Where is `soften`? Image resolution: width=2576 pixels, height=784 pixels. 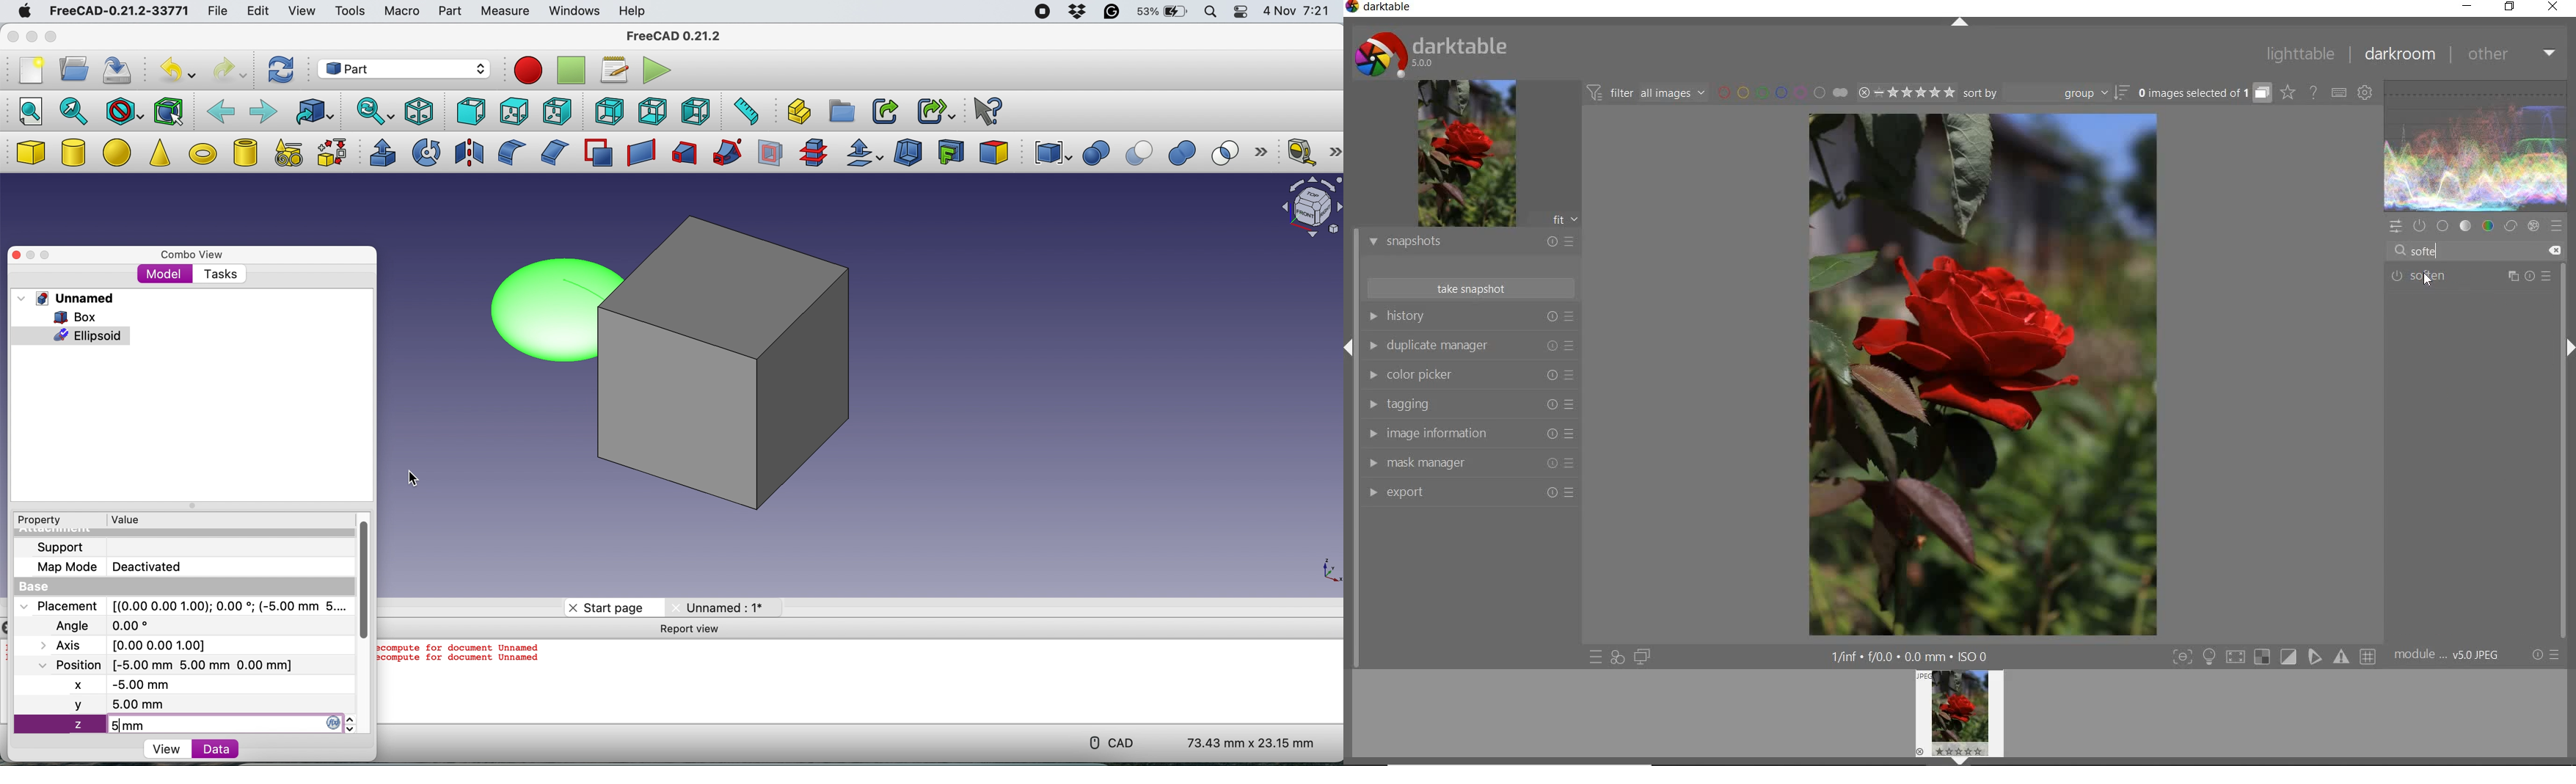
soften is located at coordinates (2473, 275).